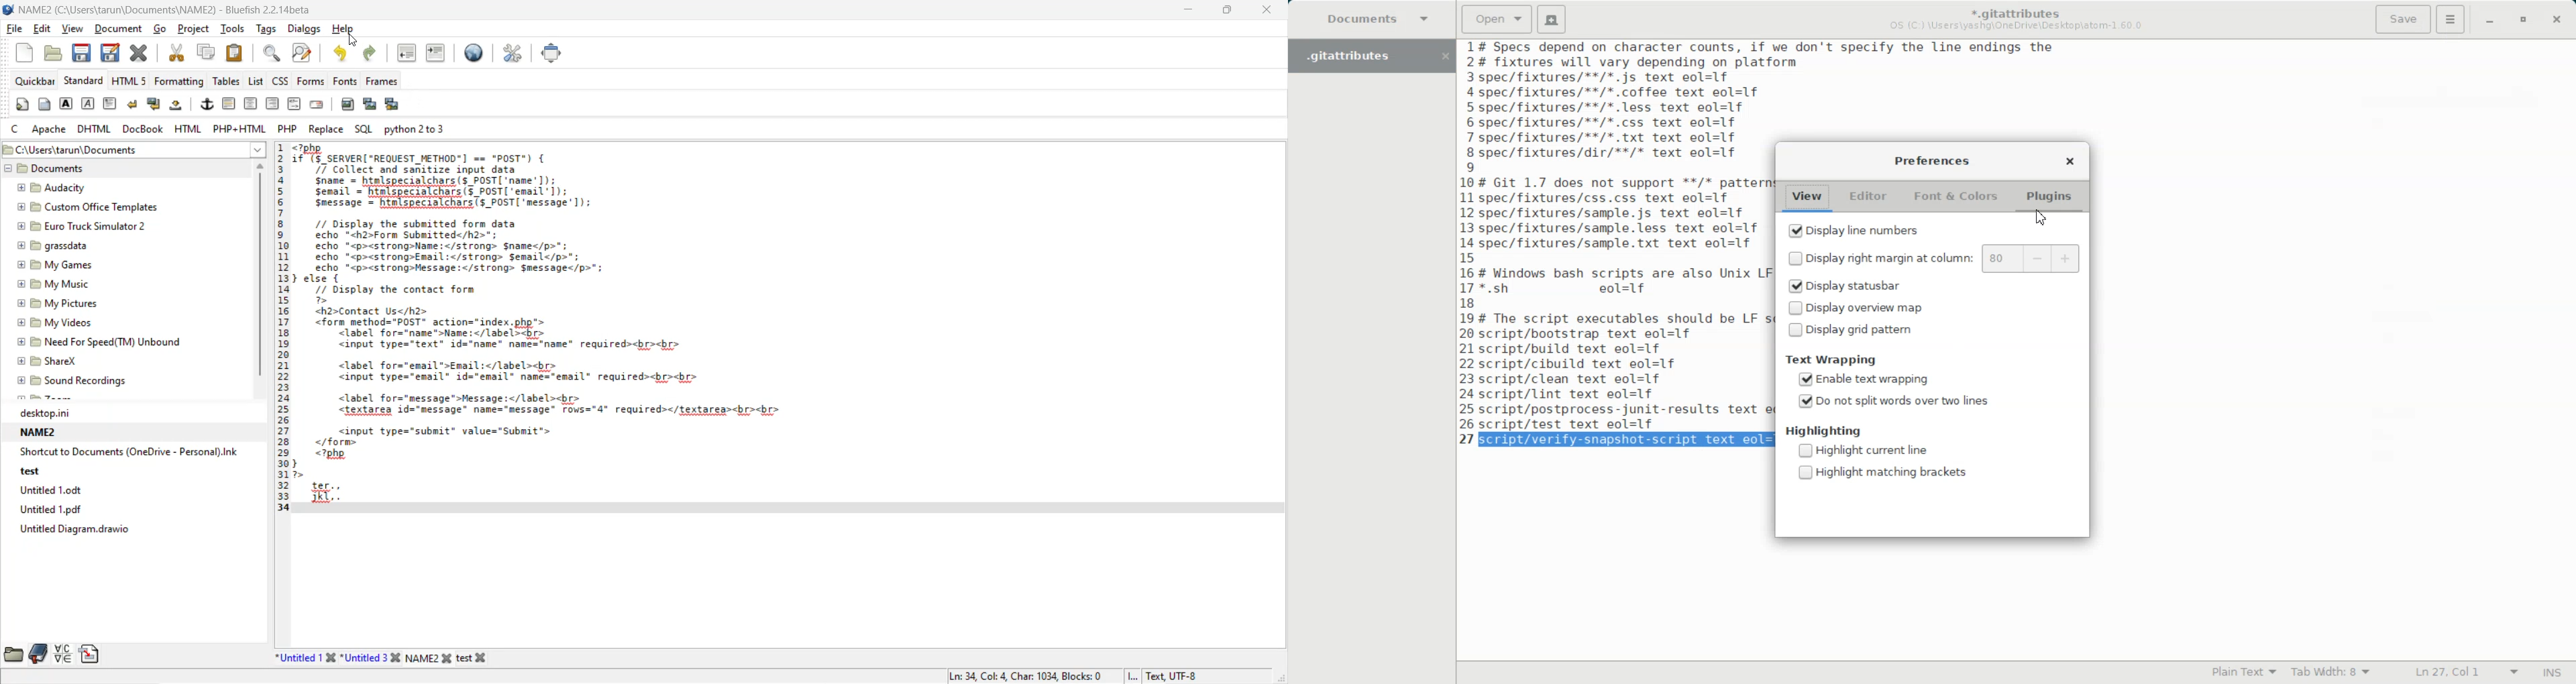 This screenshot has height=700, width=2576. What do you see at coordinates (95, 127) in the screenshot?
I see `dhtml` at bounding box center [95, 127].